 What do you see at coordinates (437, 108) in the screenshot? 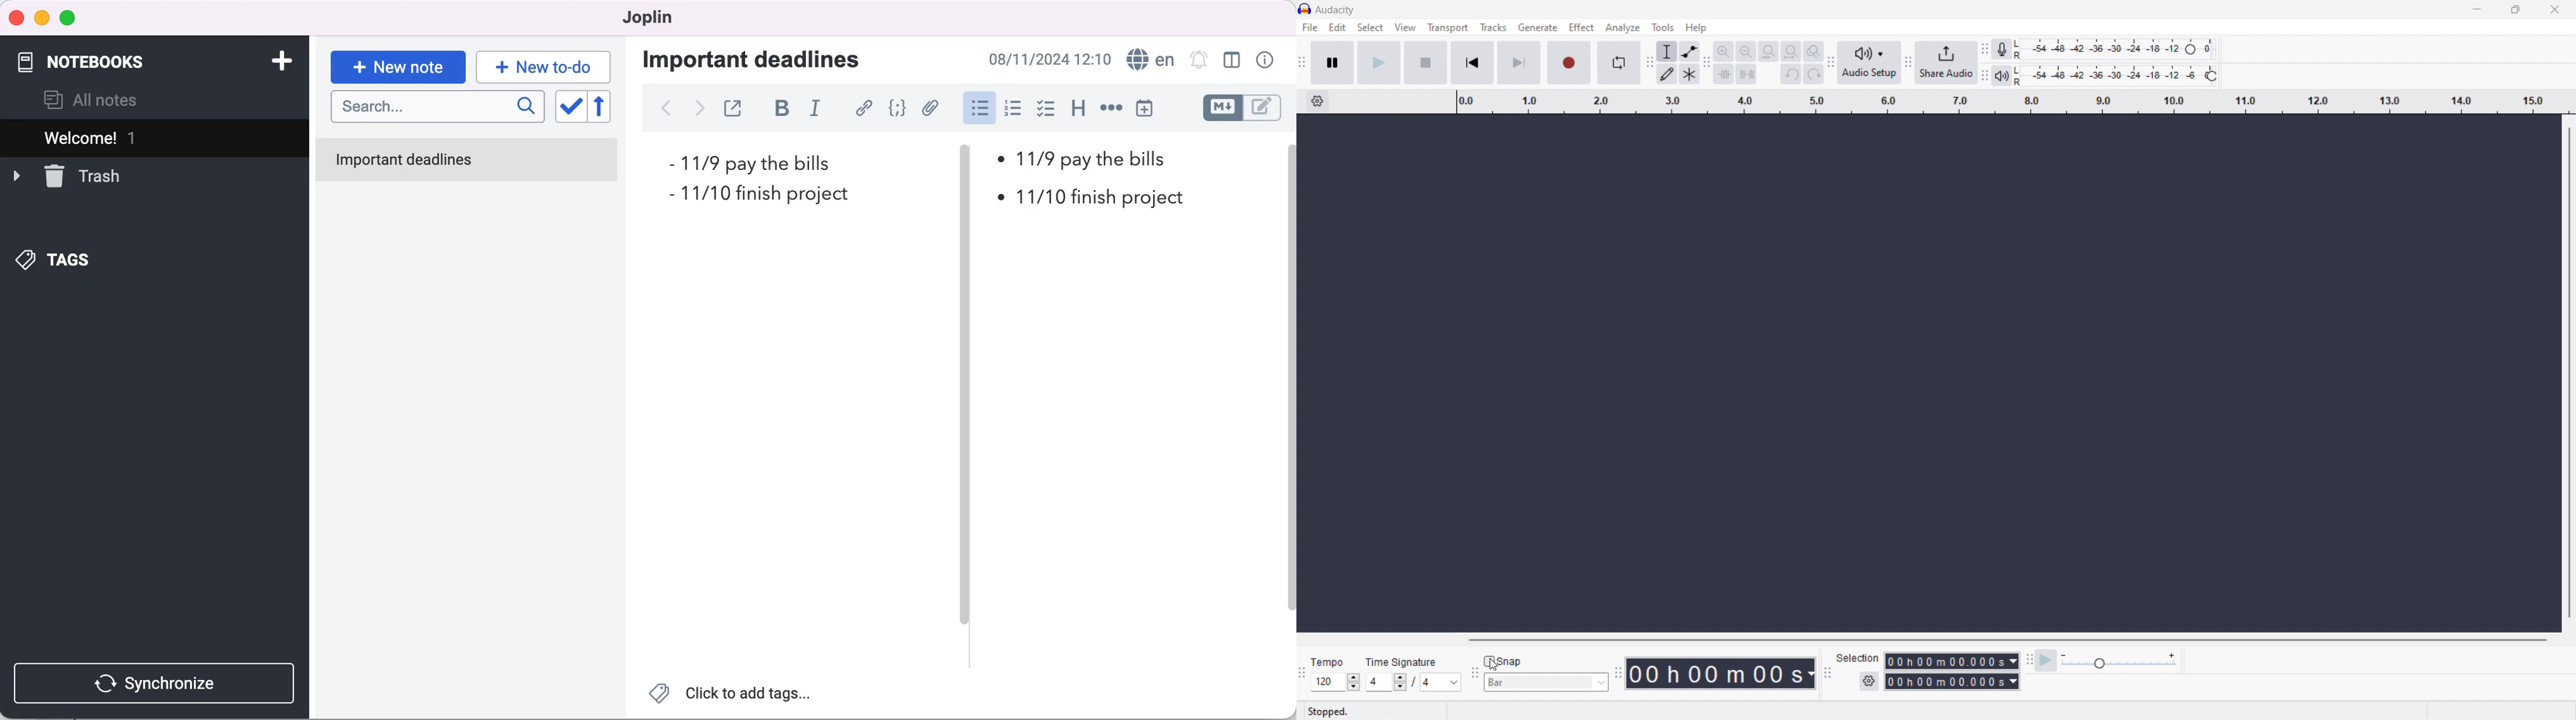
I see `search` at bounding box center [437, 108].